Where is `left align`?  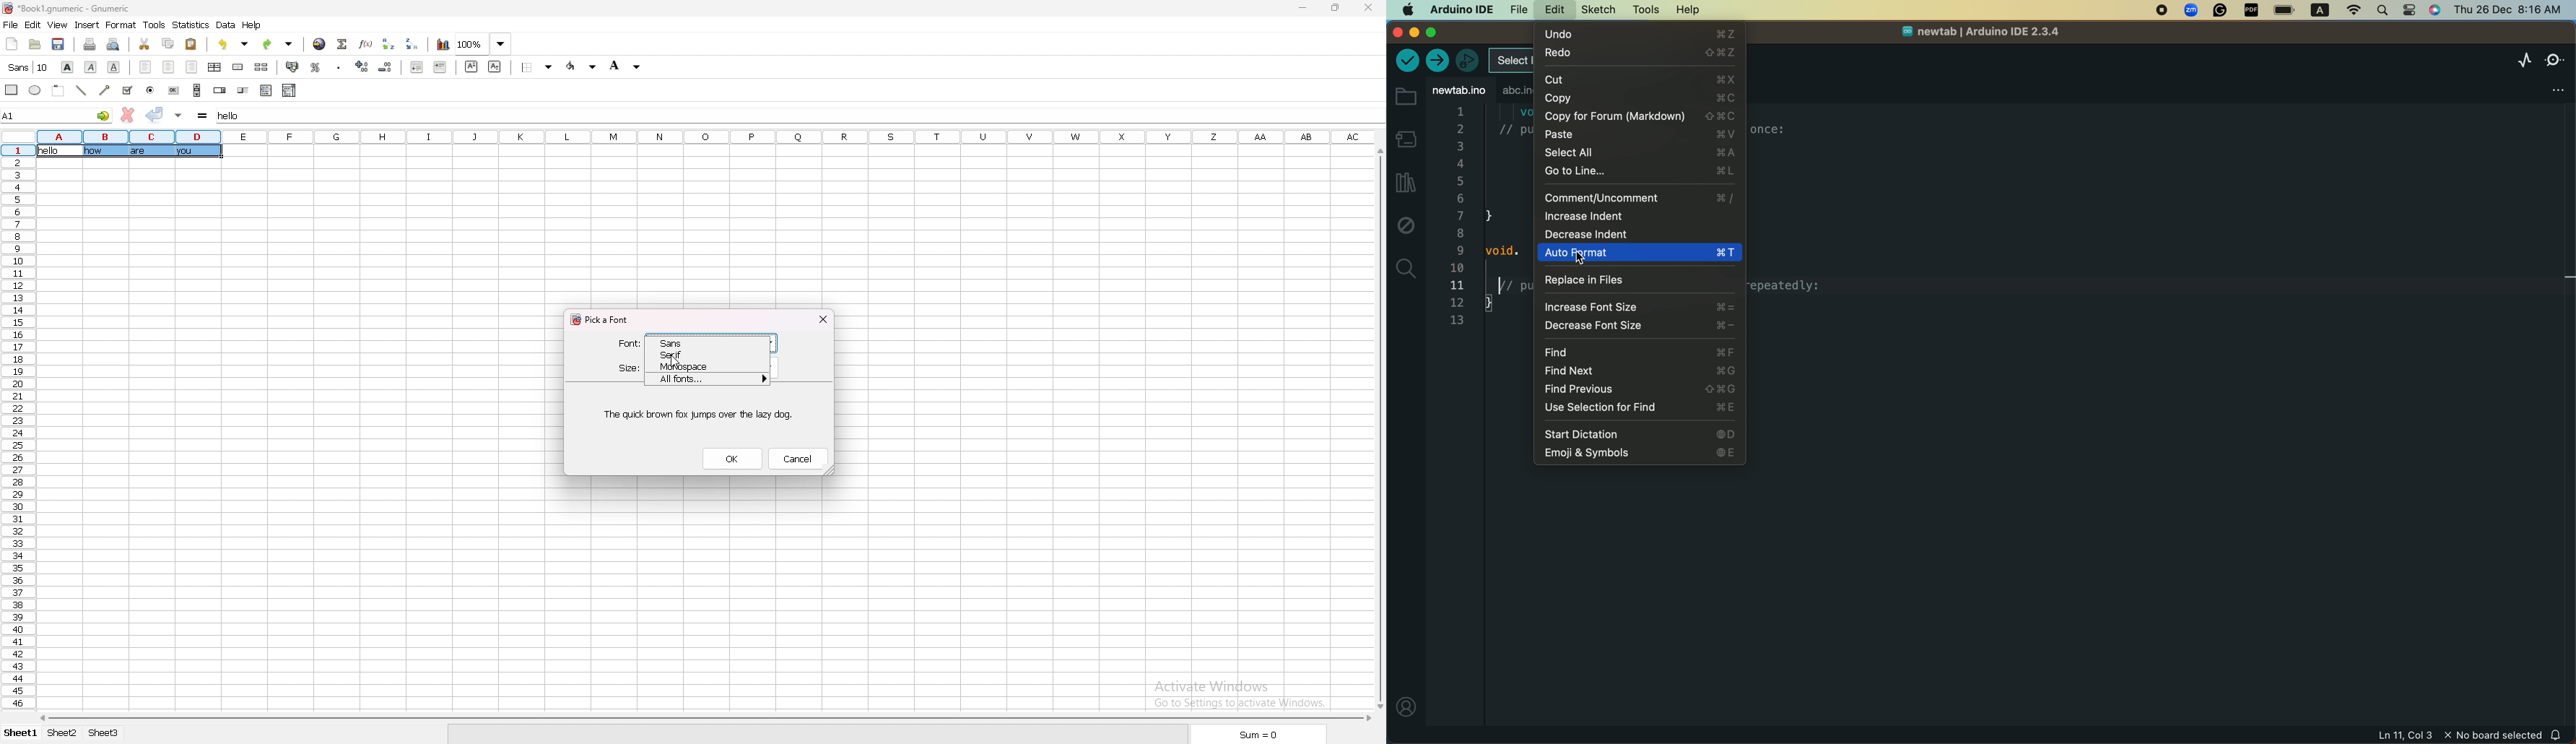
left align is located at coordinates (146, 67).